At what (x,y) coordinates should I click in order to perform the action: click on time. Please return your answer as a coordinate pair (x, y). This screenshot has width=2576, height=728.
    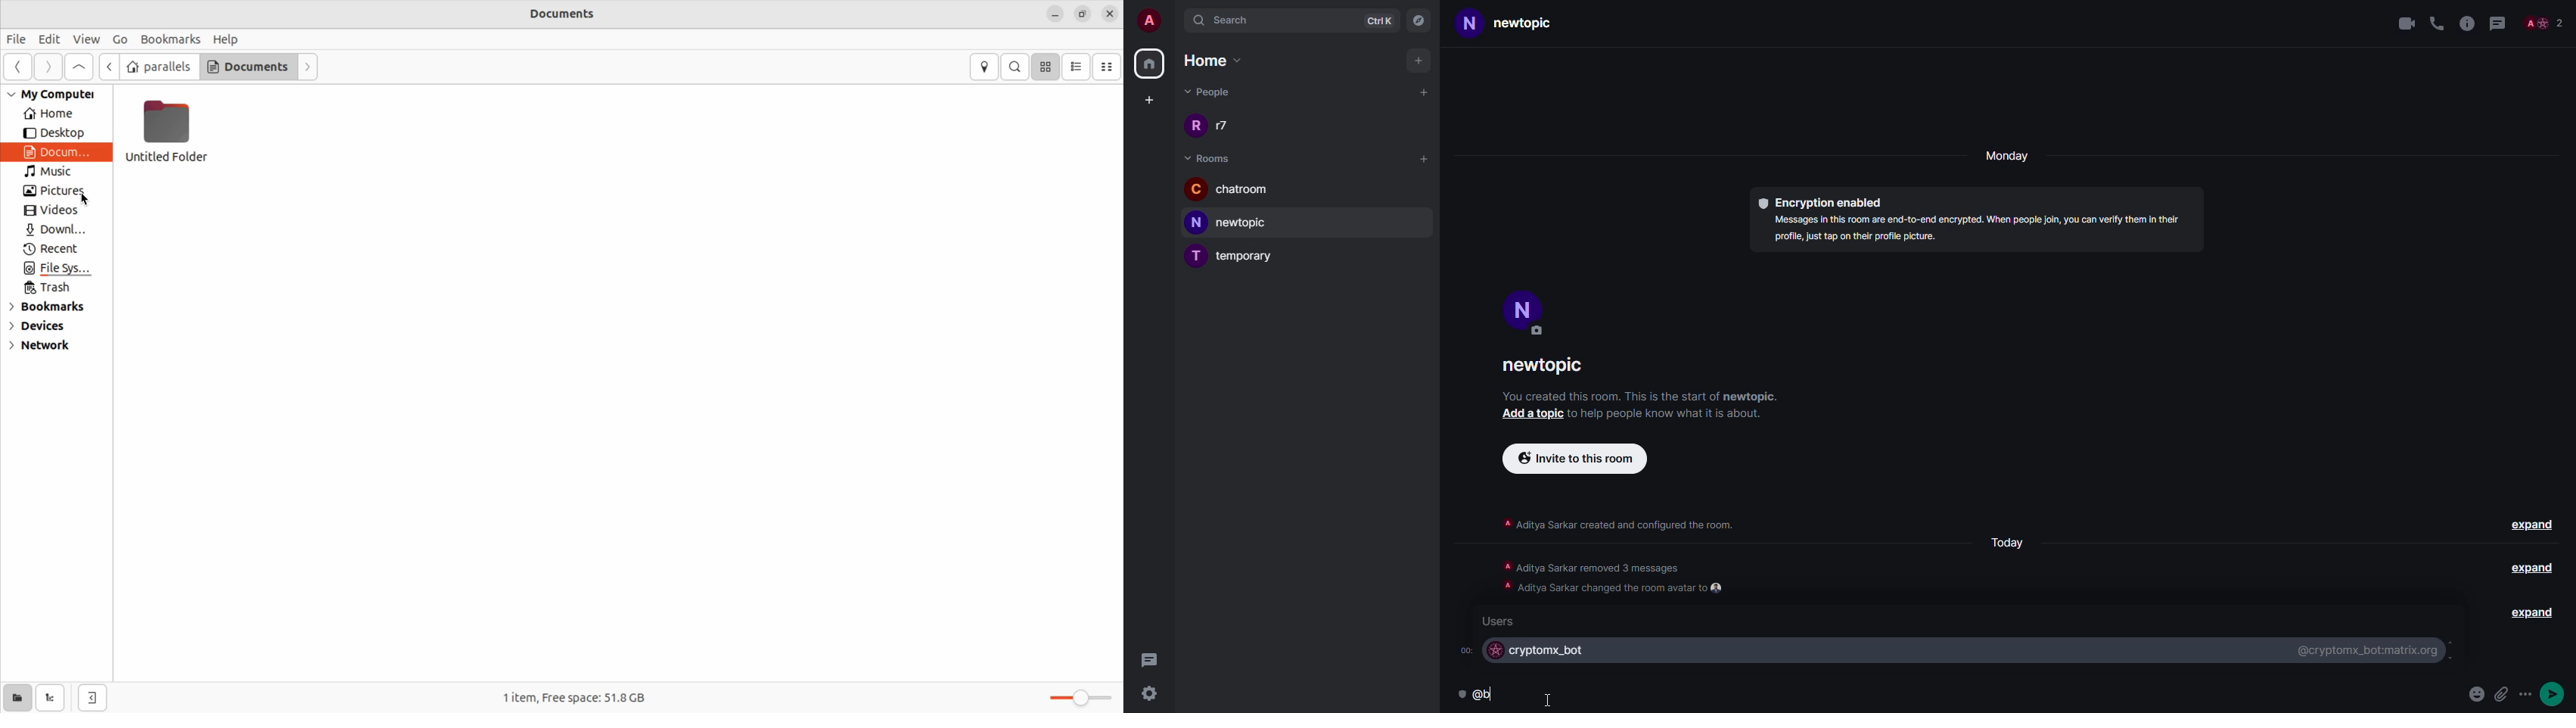
    Looking at the image, I should click on (1465, 649).